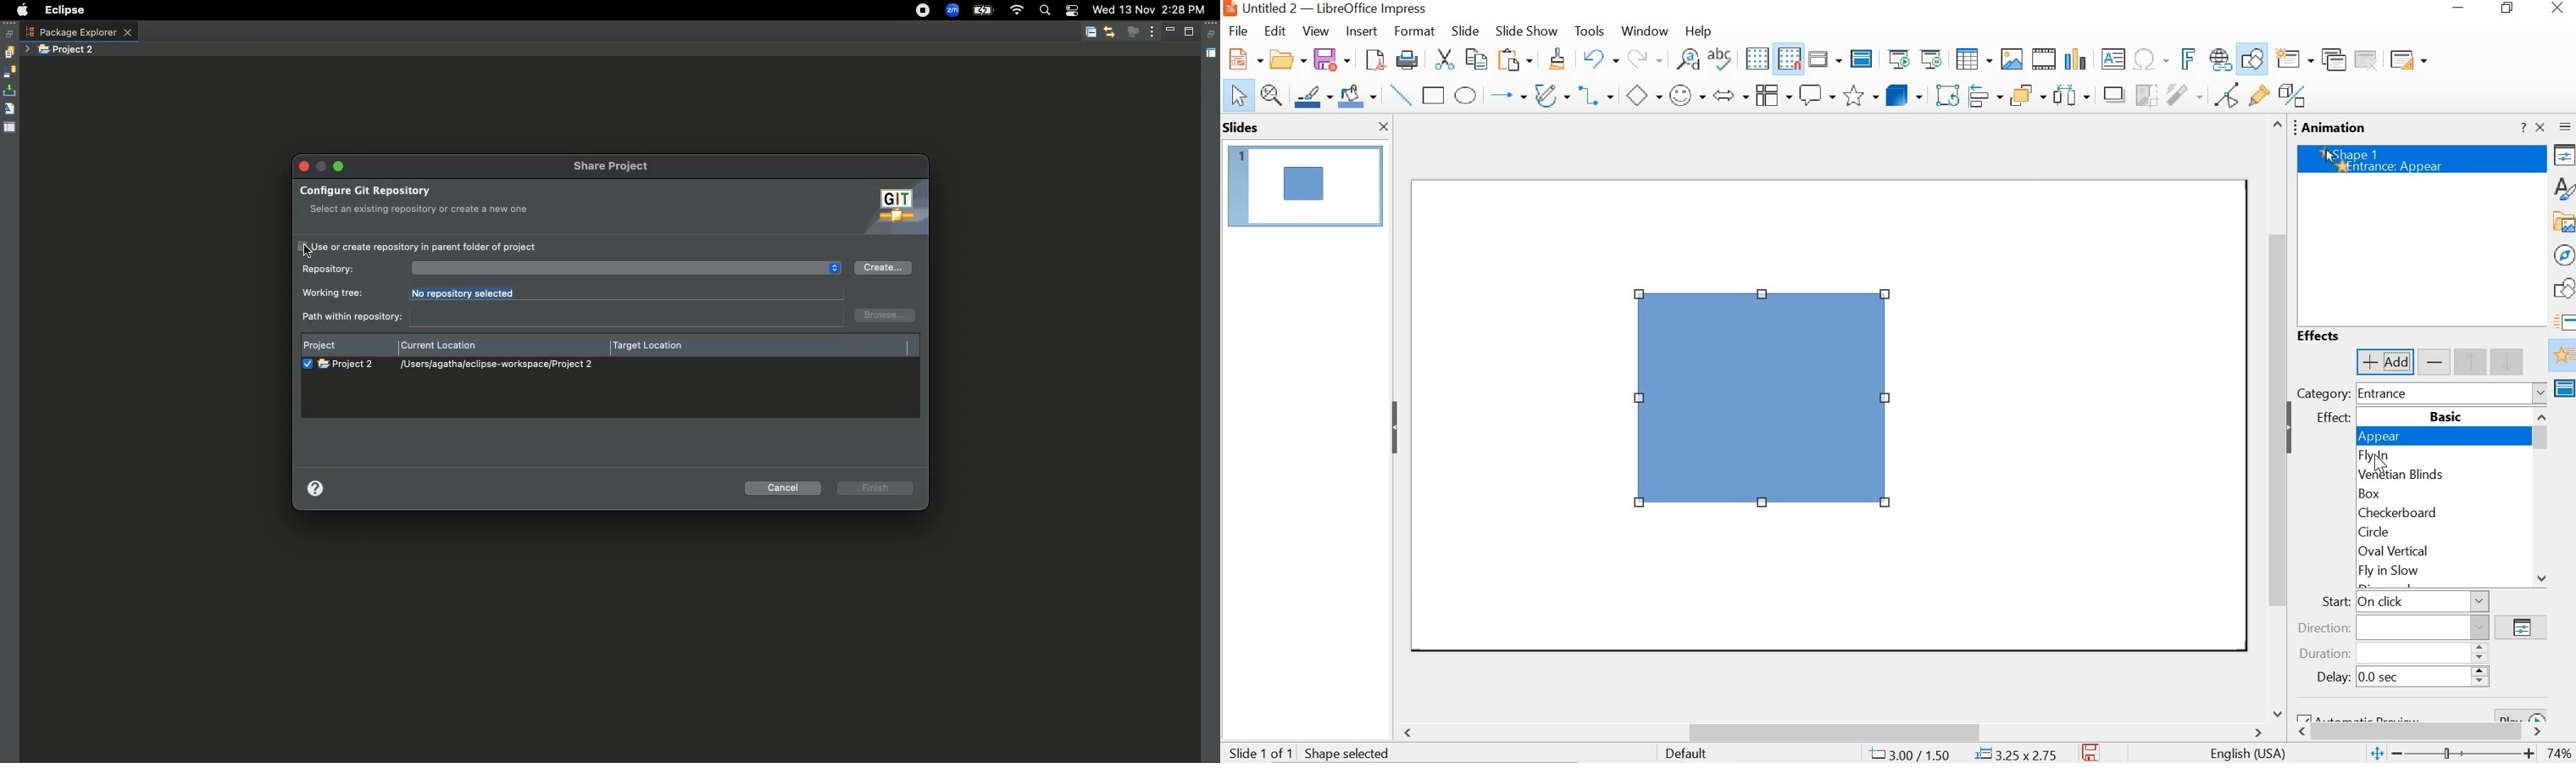 This screenshot has width=2576, height=784. Describe the element at coordinates (1467, 95) in the screenshot. I see `ellipse` at that location.